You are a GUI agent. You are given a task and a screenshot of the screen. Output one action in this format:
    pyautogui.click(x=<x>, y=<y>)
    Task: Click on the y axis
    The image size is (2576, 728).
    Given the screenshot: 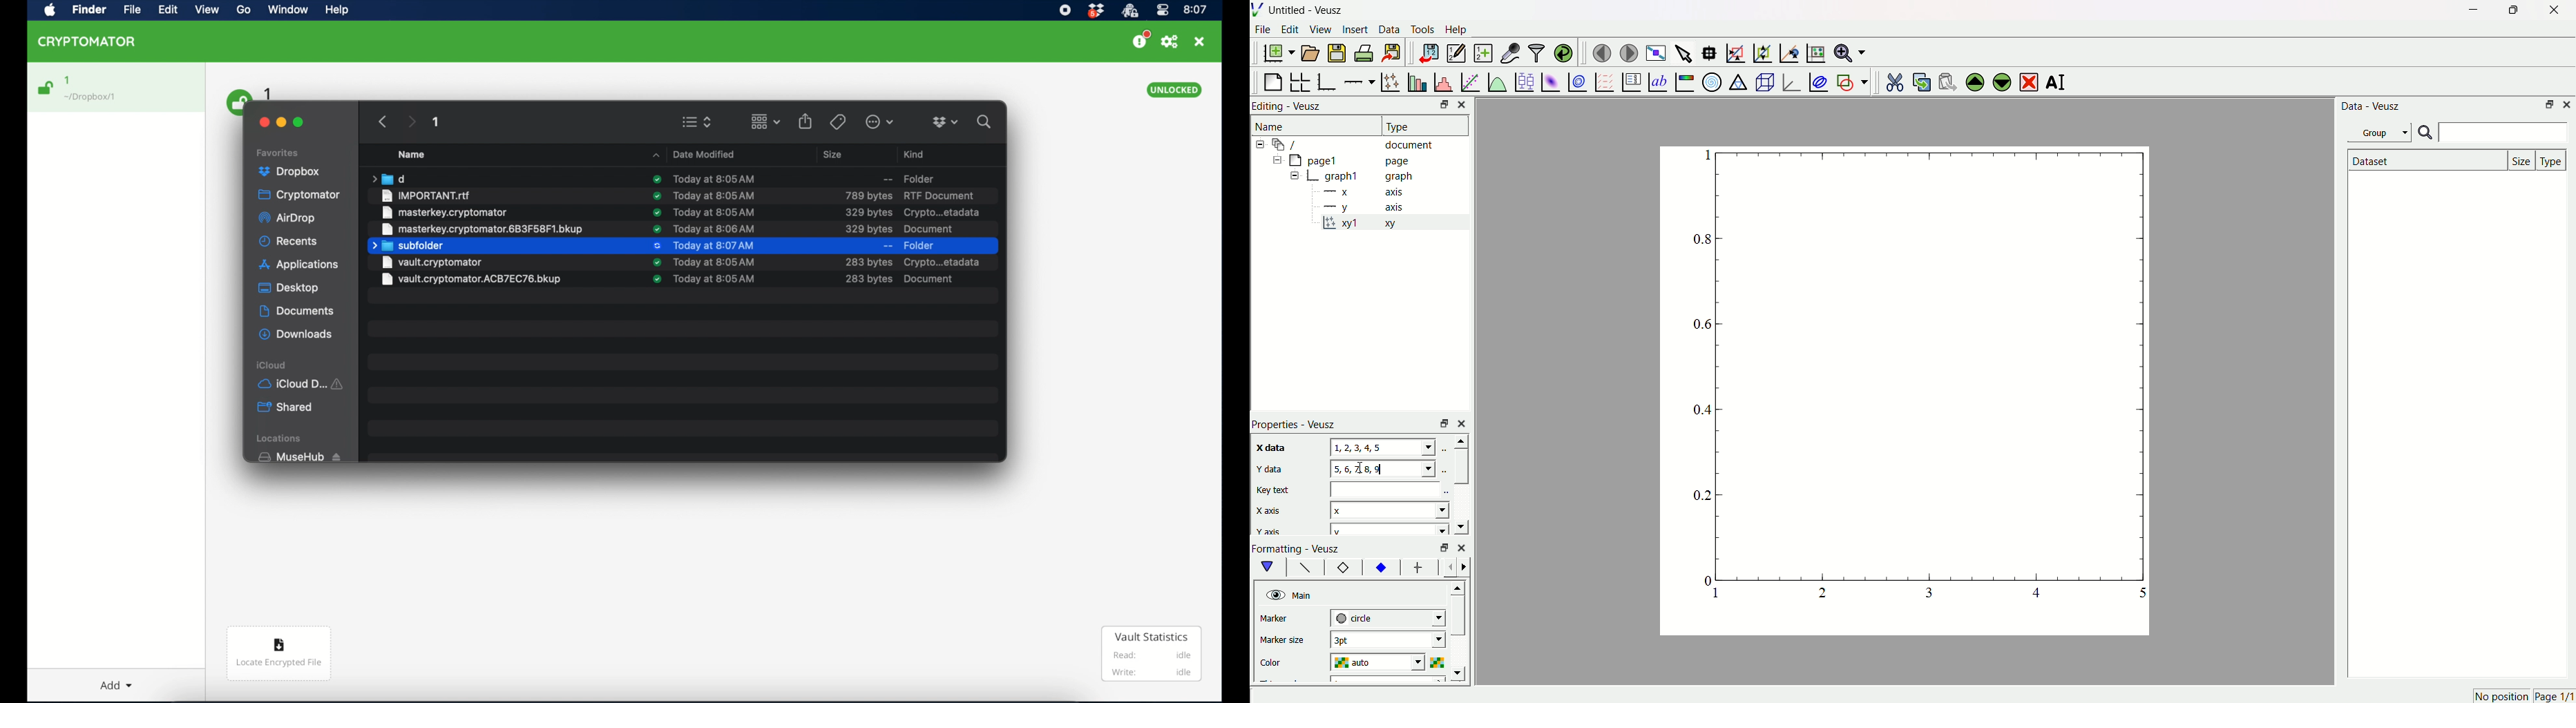 What is the action you would take?
    pyautogui.click(x=1368, y=206)
    